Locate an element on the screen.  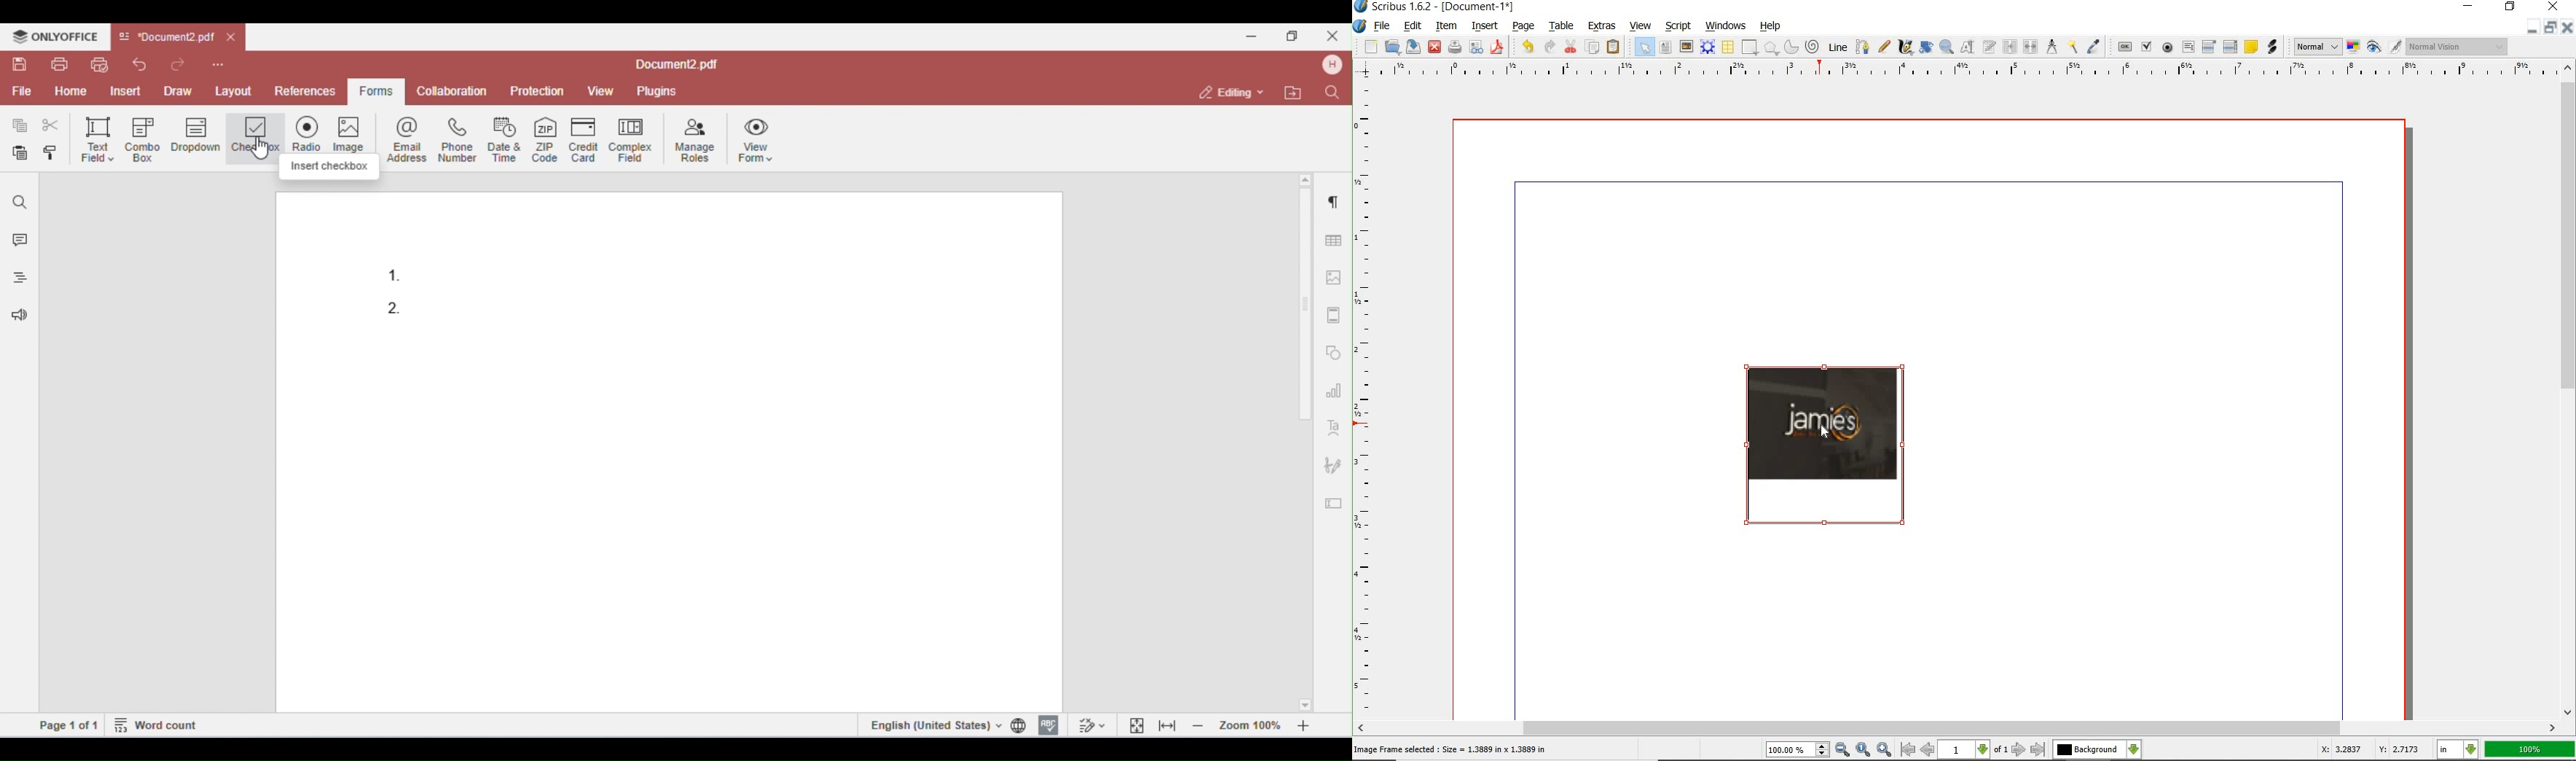
link text frames is located at coordinates (2011, 46).